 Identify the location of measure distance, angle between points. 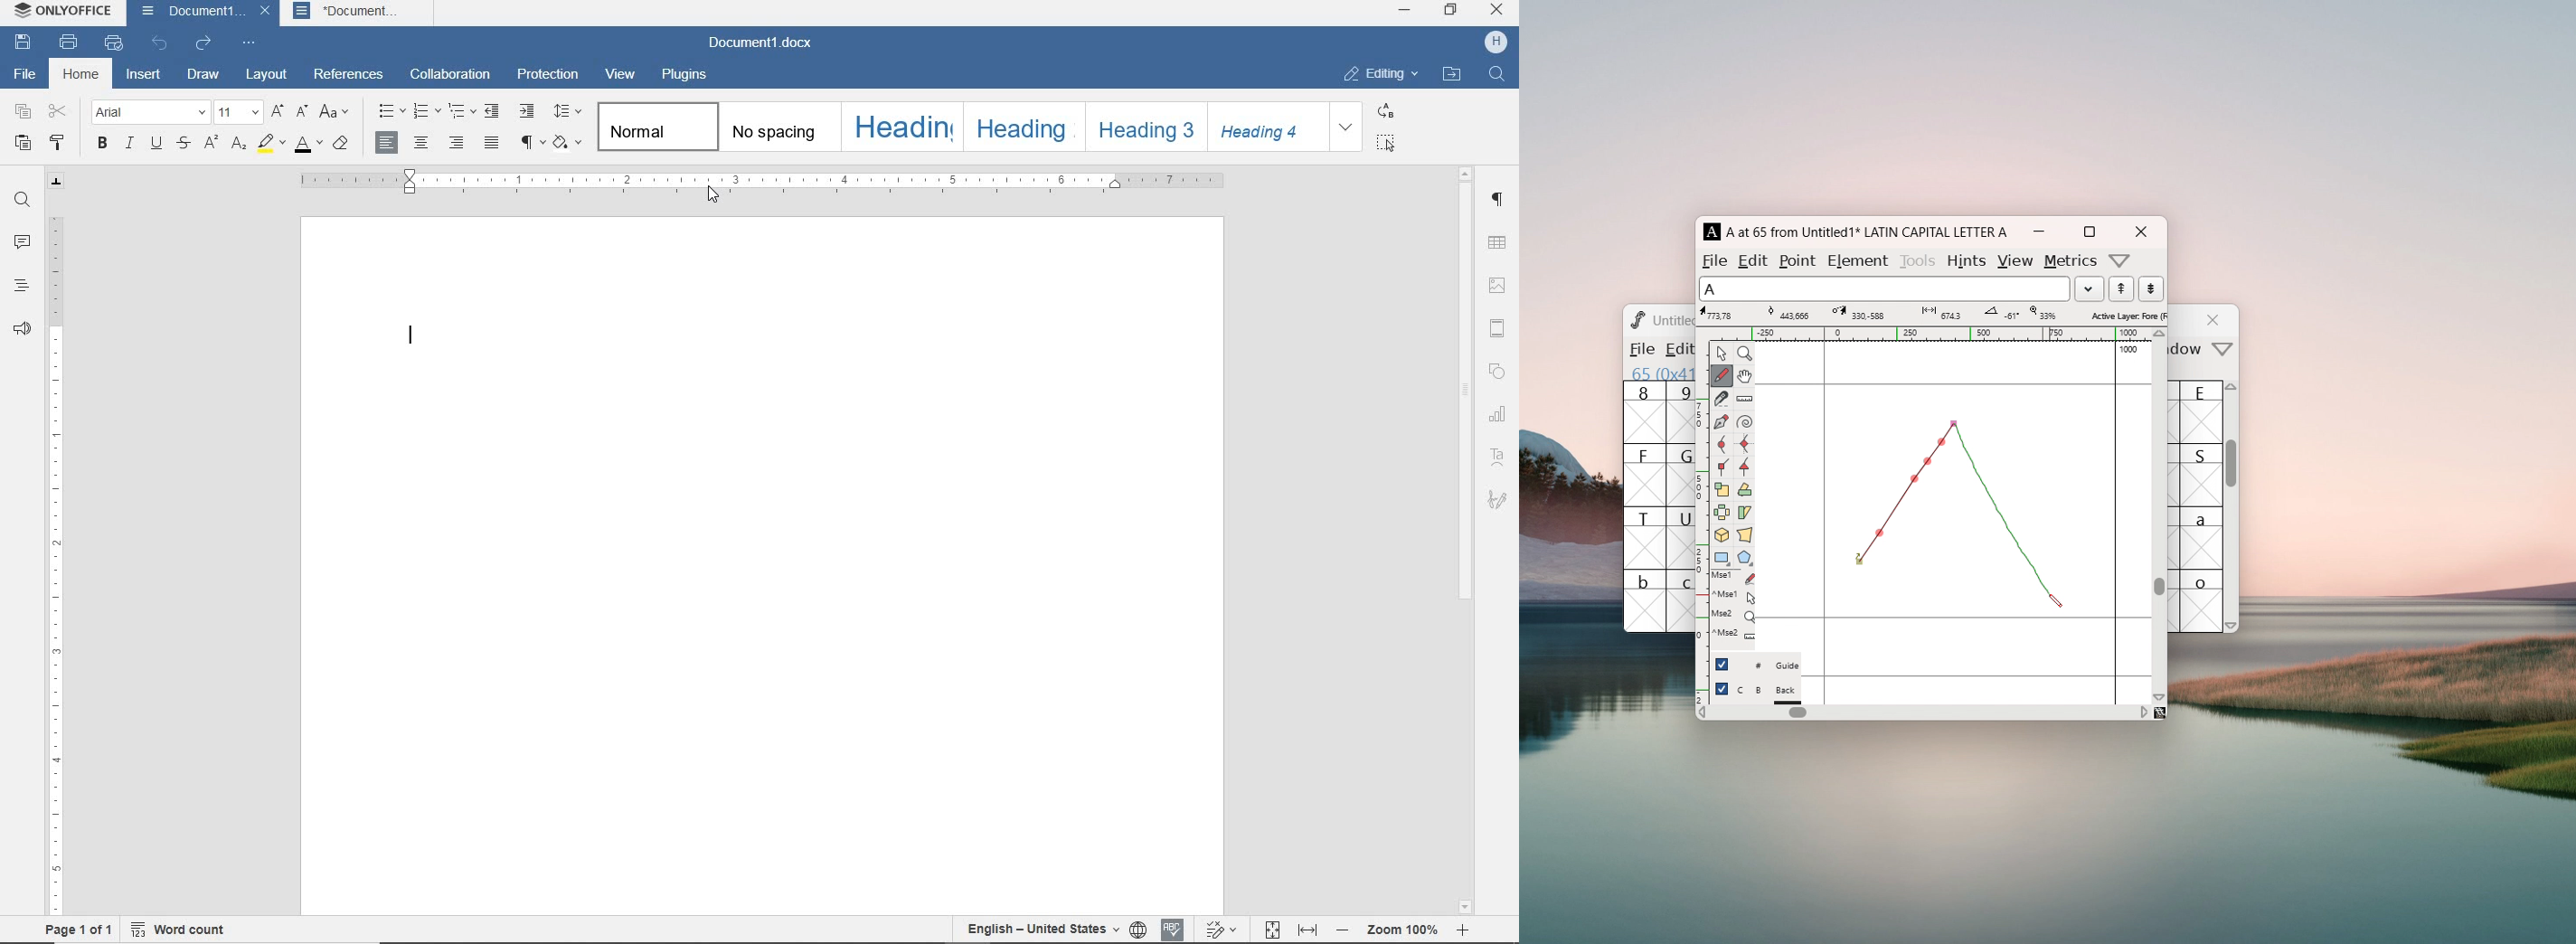
(1745, 399).